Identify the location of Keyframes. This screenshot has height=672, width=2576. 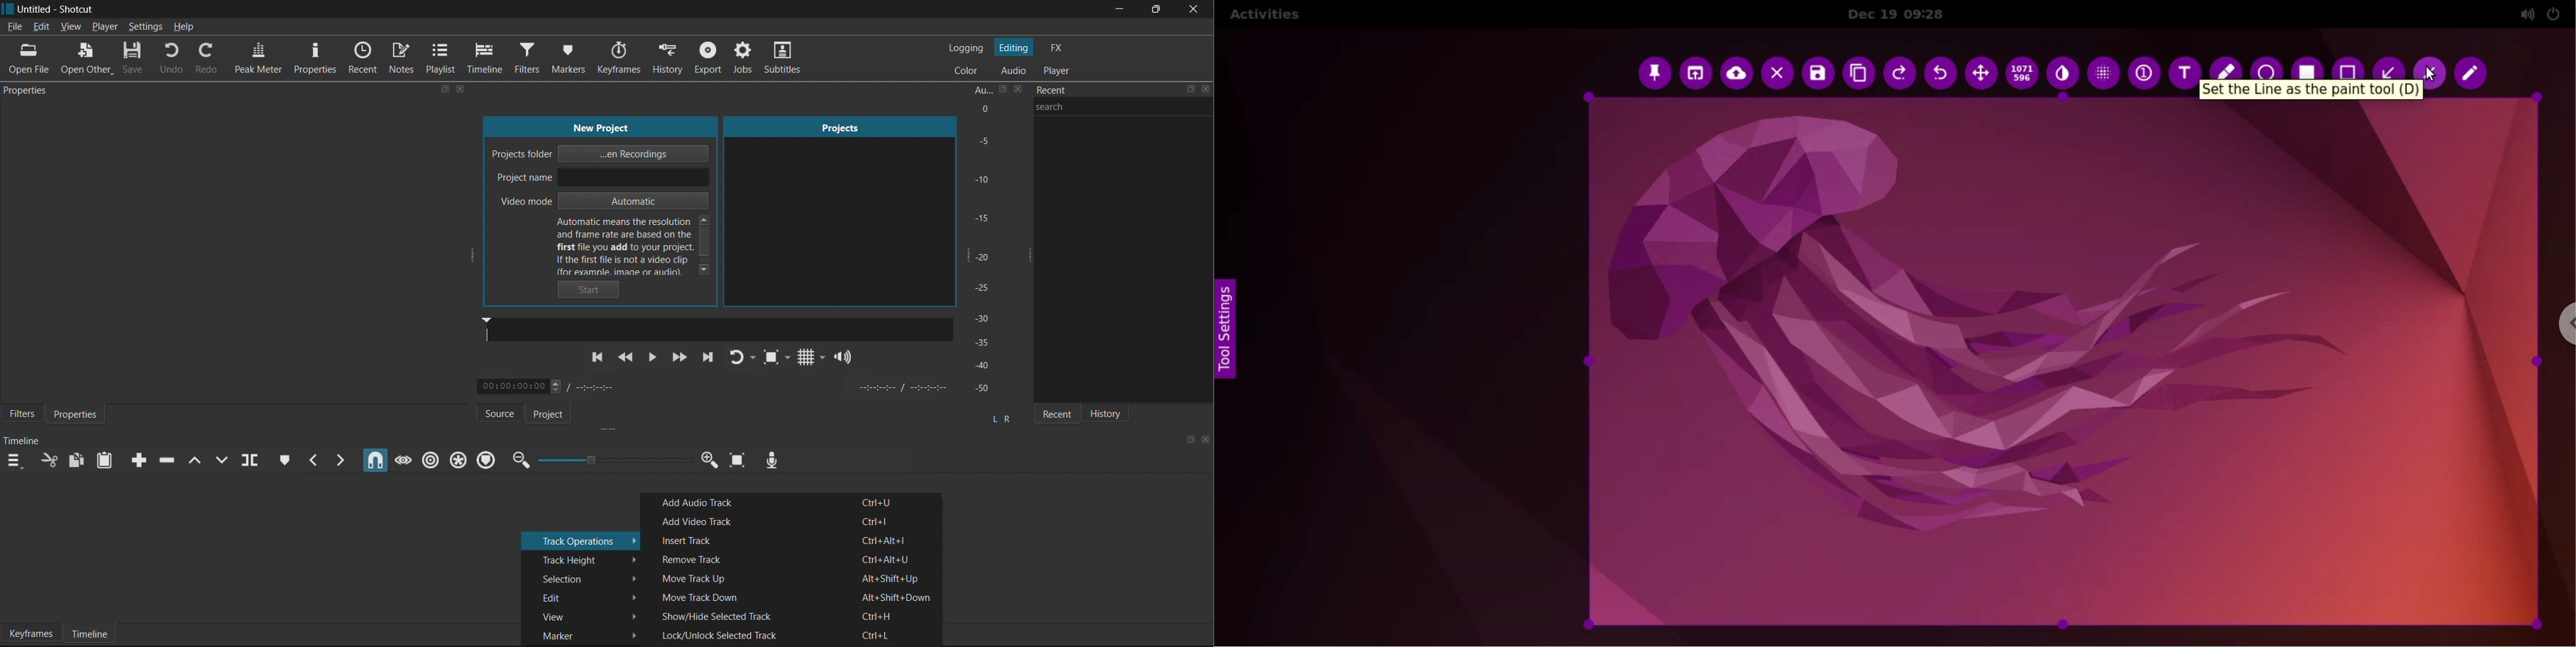
(625, 57).